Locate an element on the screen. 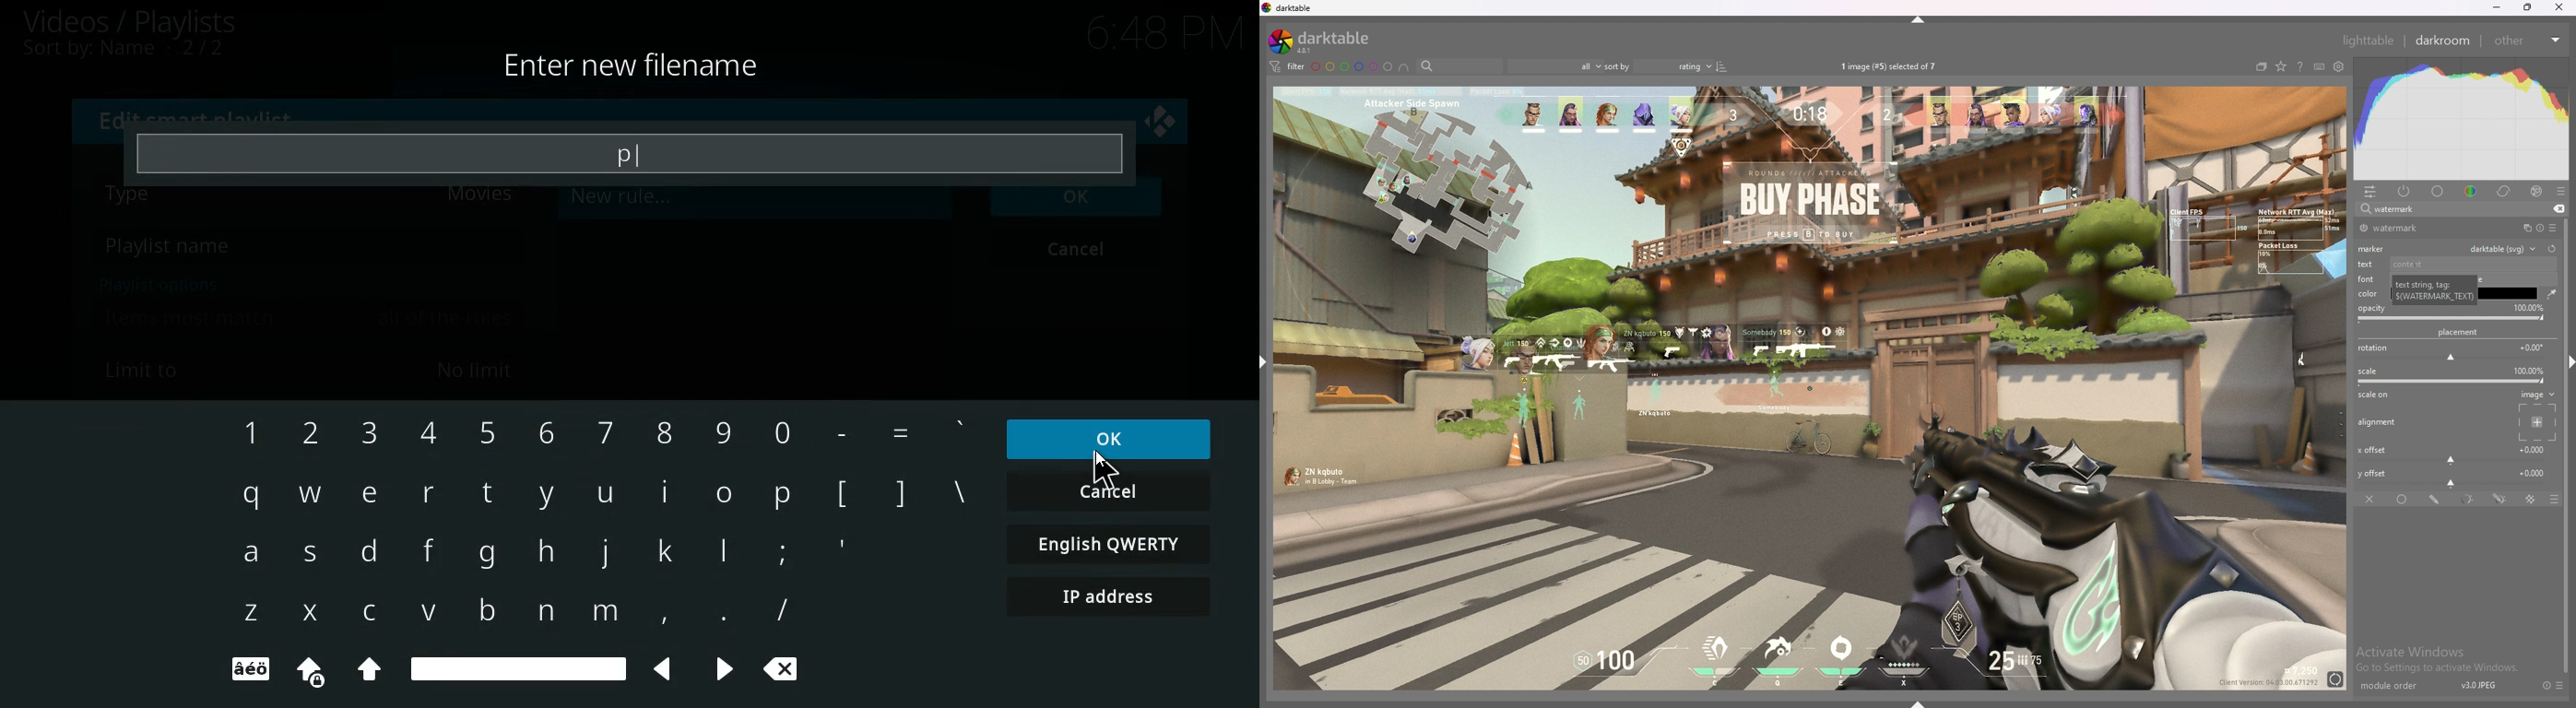 This screenshot has width=2576, height=728. b is located at coordinates (481, 608).